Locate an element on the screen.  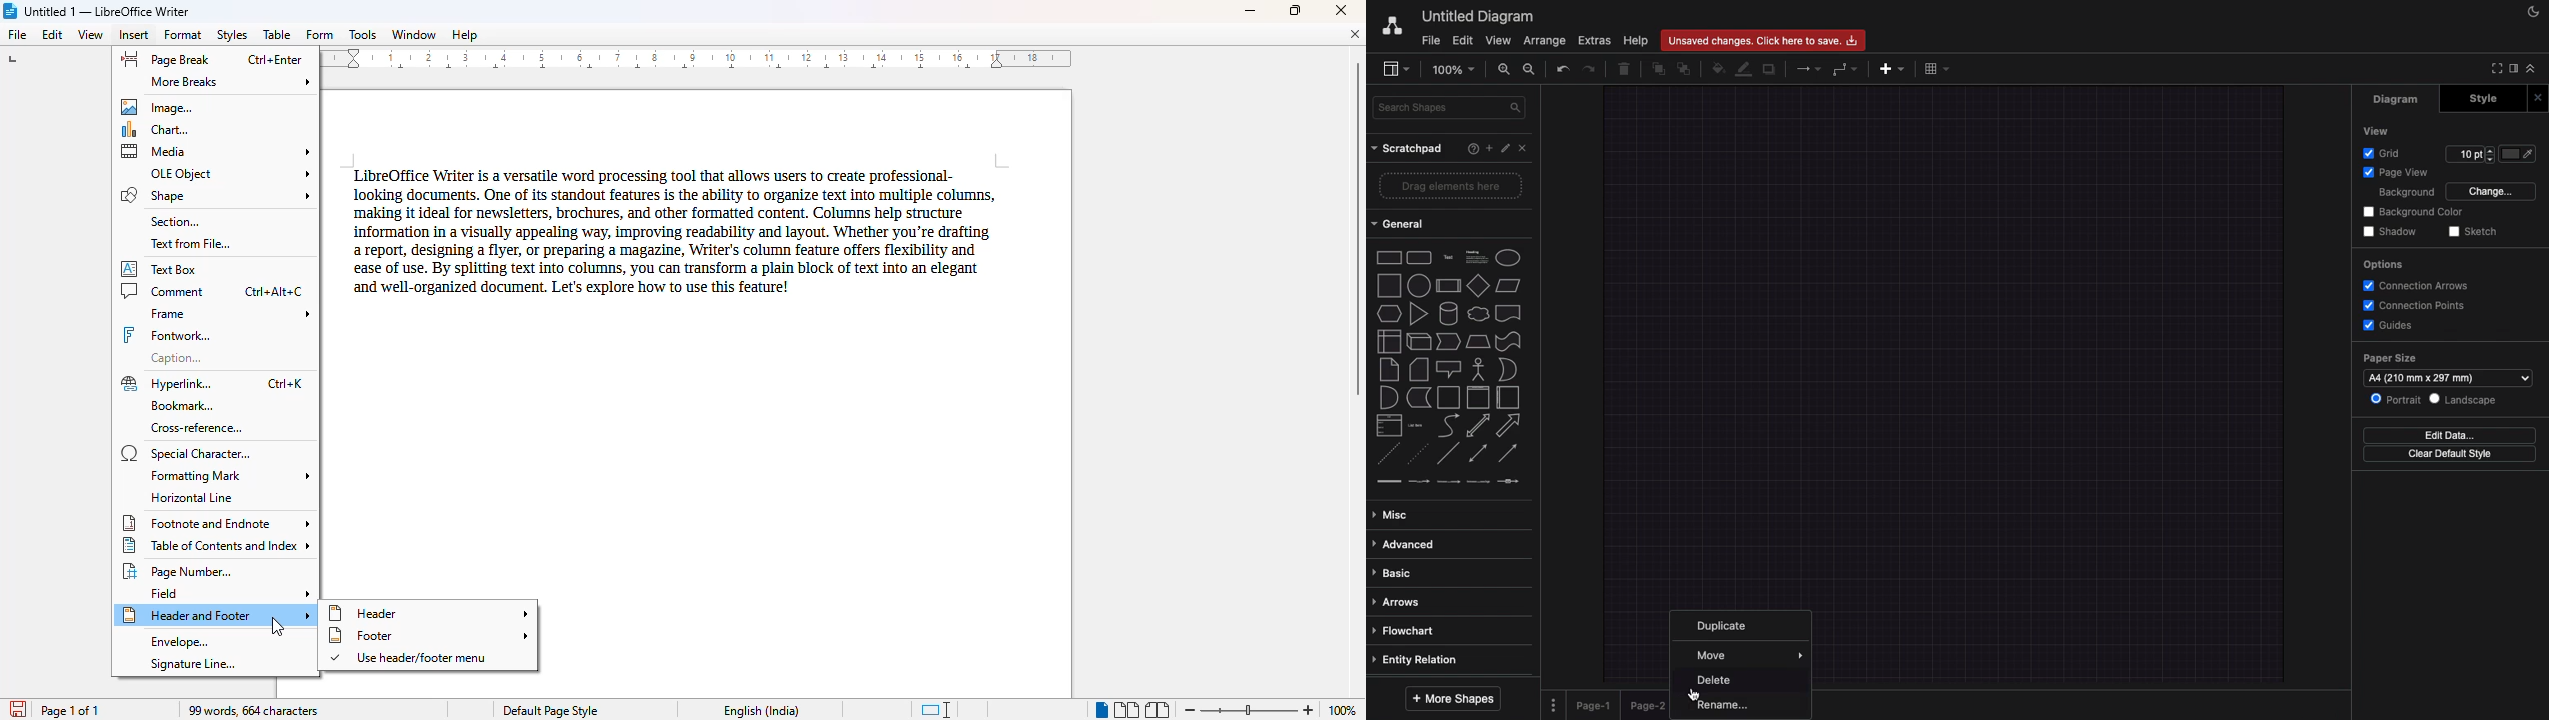
insert is located at coordinates (135, 35).